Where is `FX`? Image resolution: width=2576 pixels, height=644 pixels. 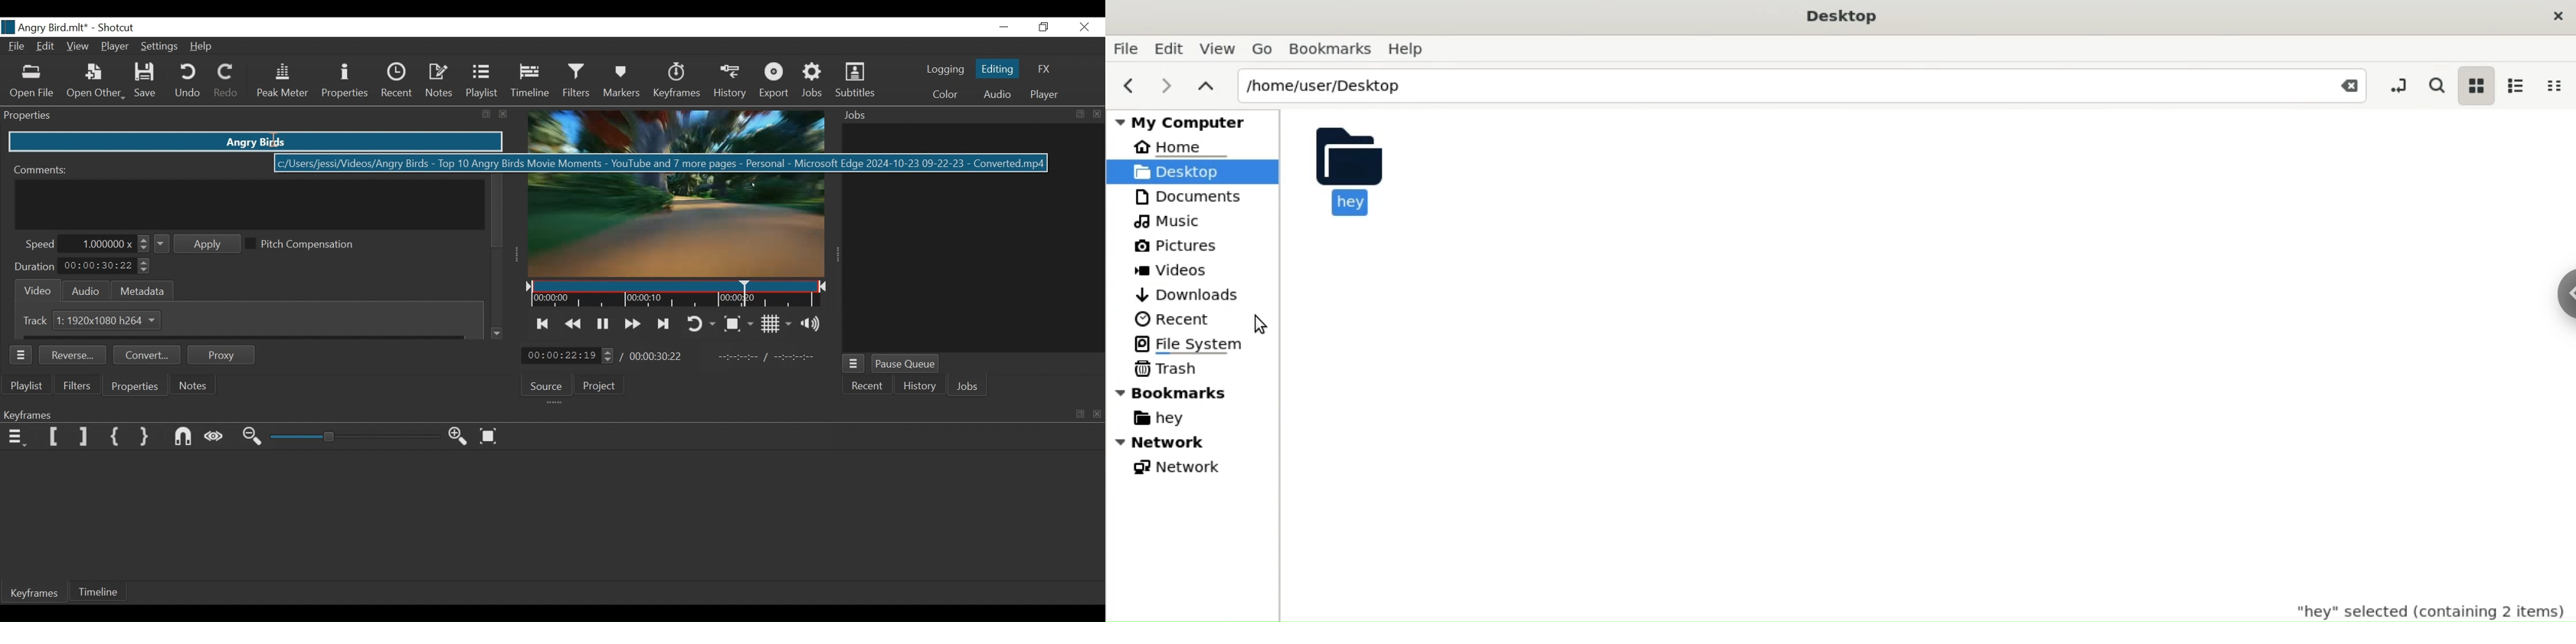
FX is located at coordinates (1045, 69).